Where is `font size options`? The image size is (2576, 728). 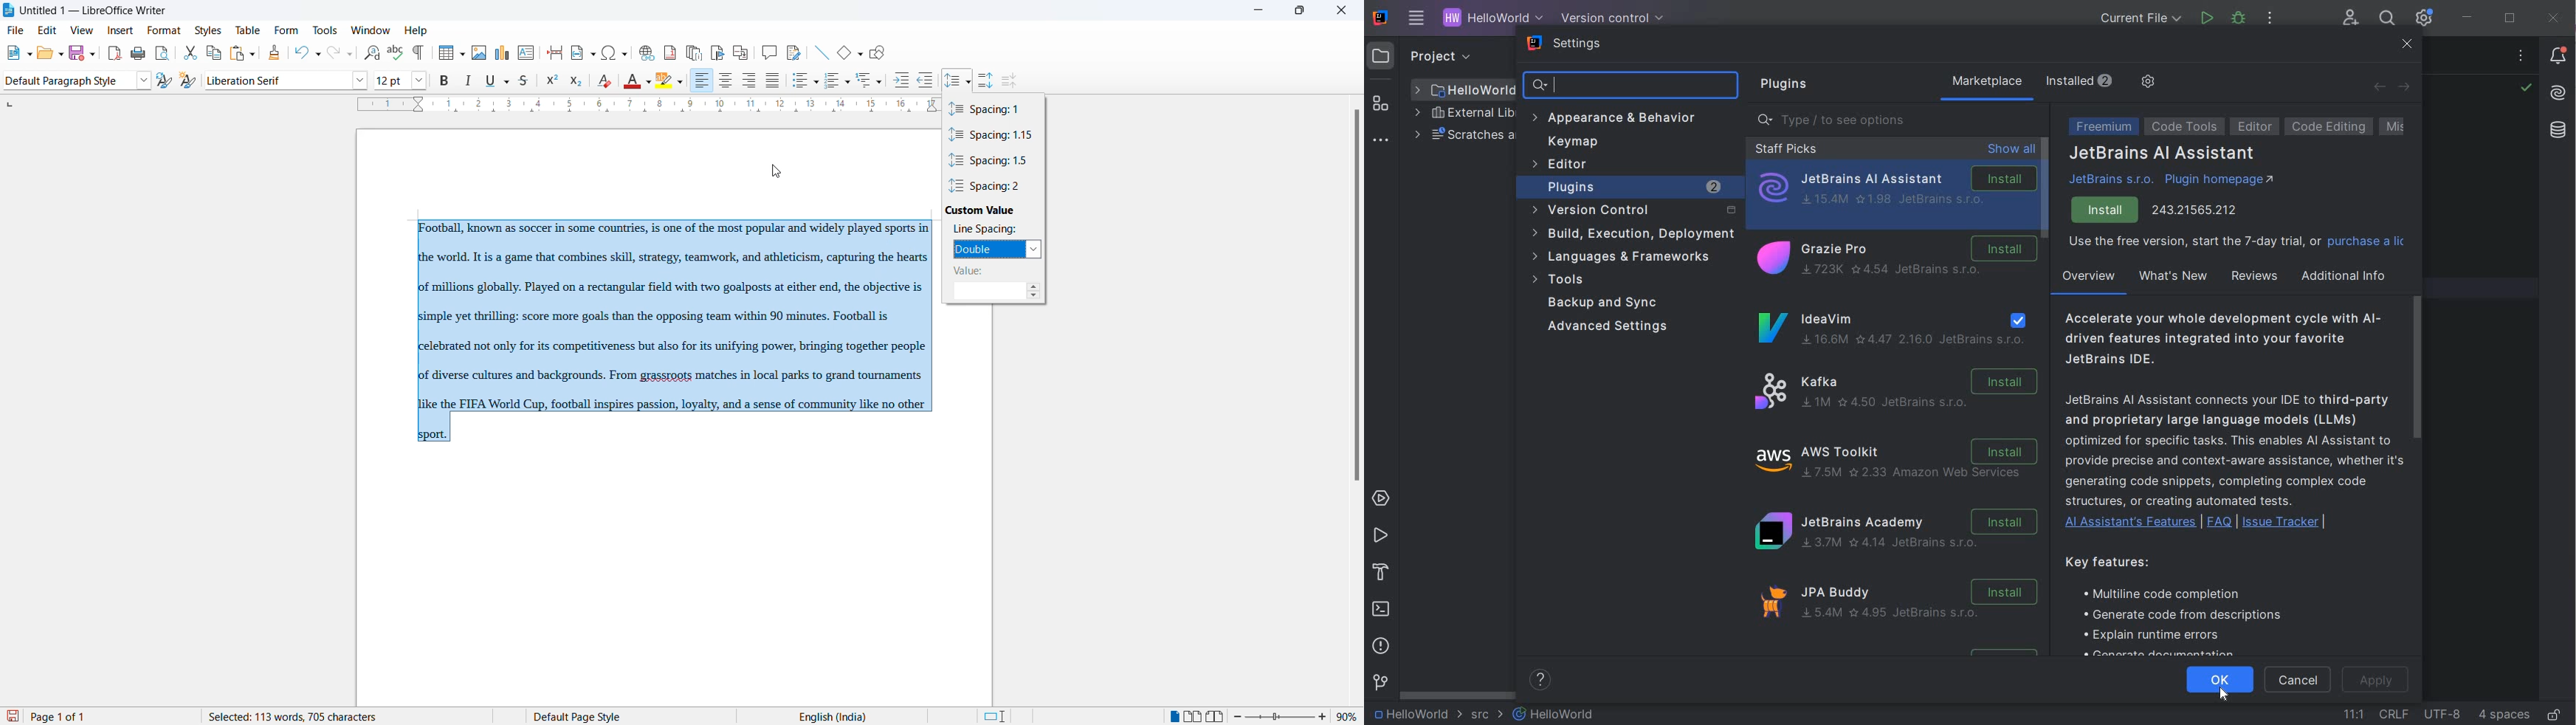
font size options is located at coordinates (419, 80).